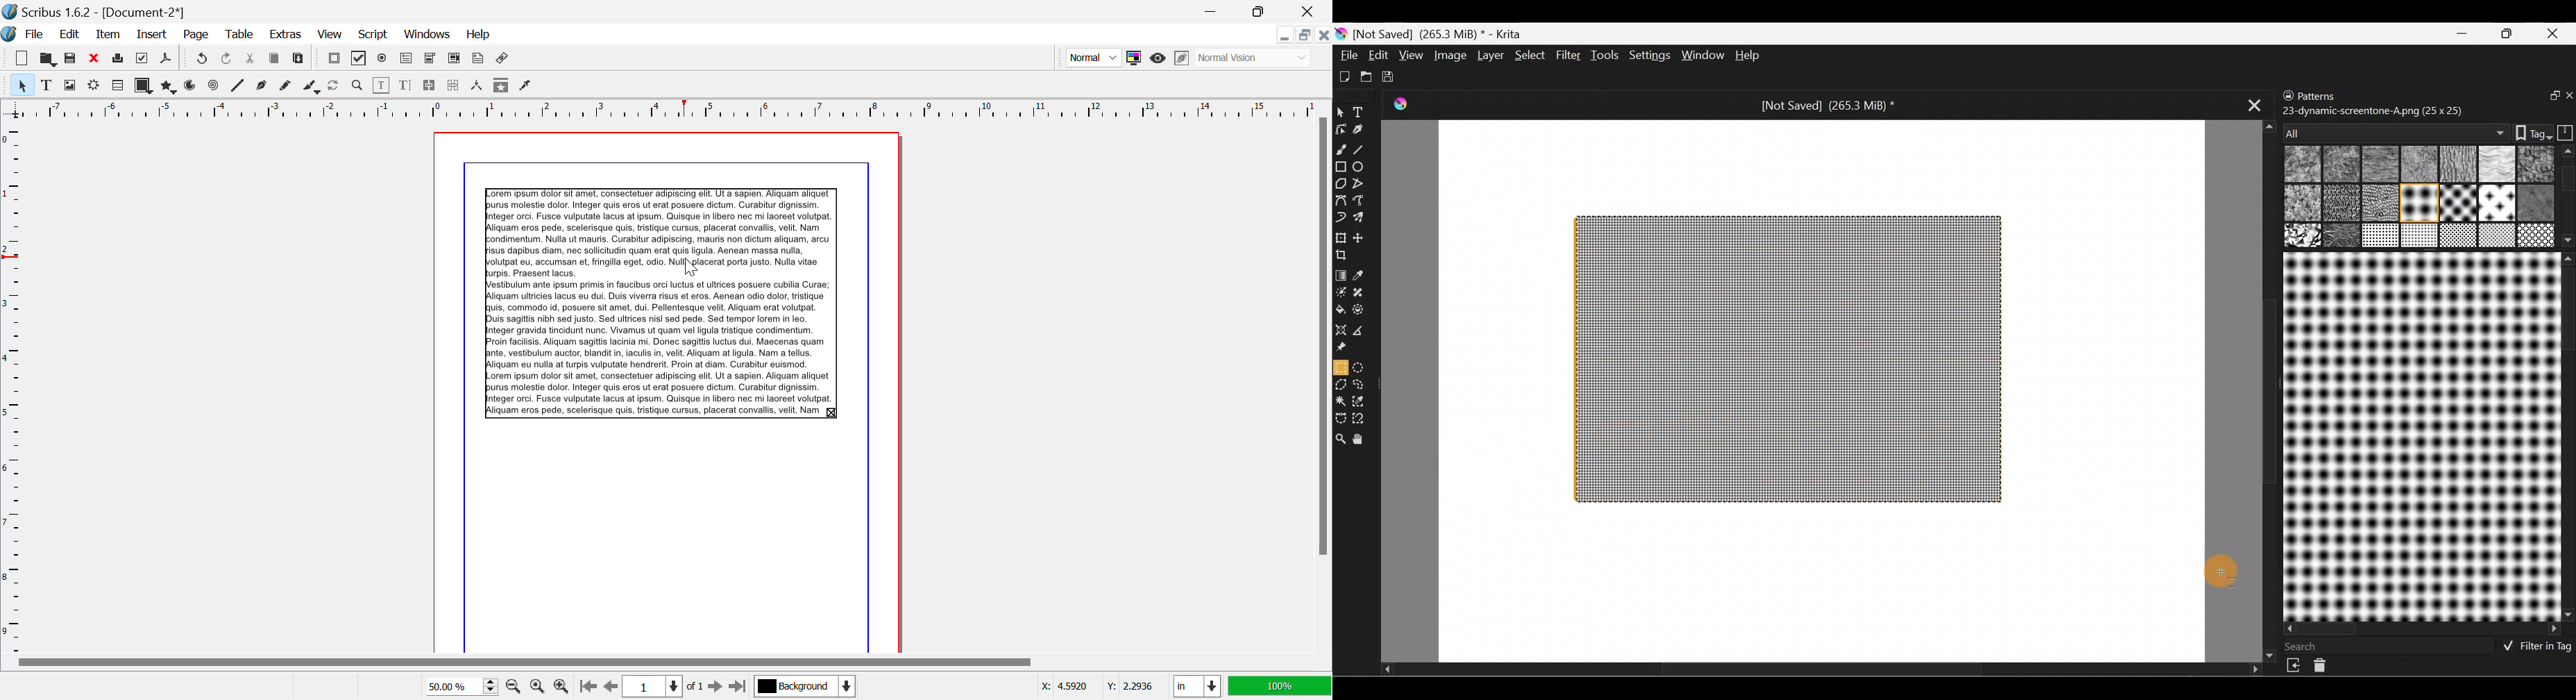 Image resolution: width=2576 pixels, height=700 pixels. What do you see at coordinates (22, 58) in the screenshot?
I see `New` at bounding box center [22, 58].